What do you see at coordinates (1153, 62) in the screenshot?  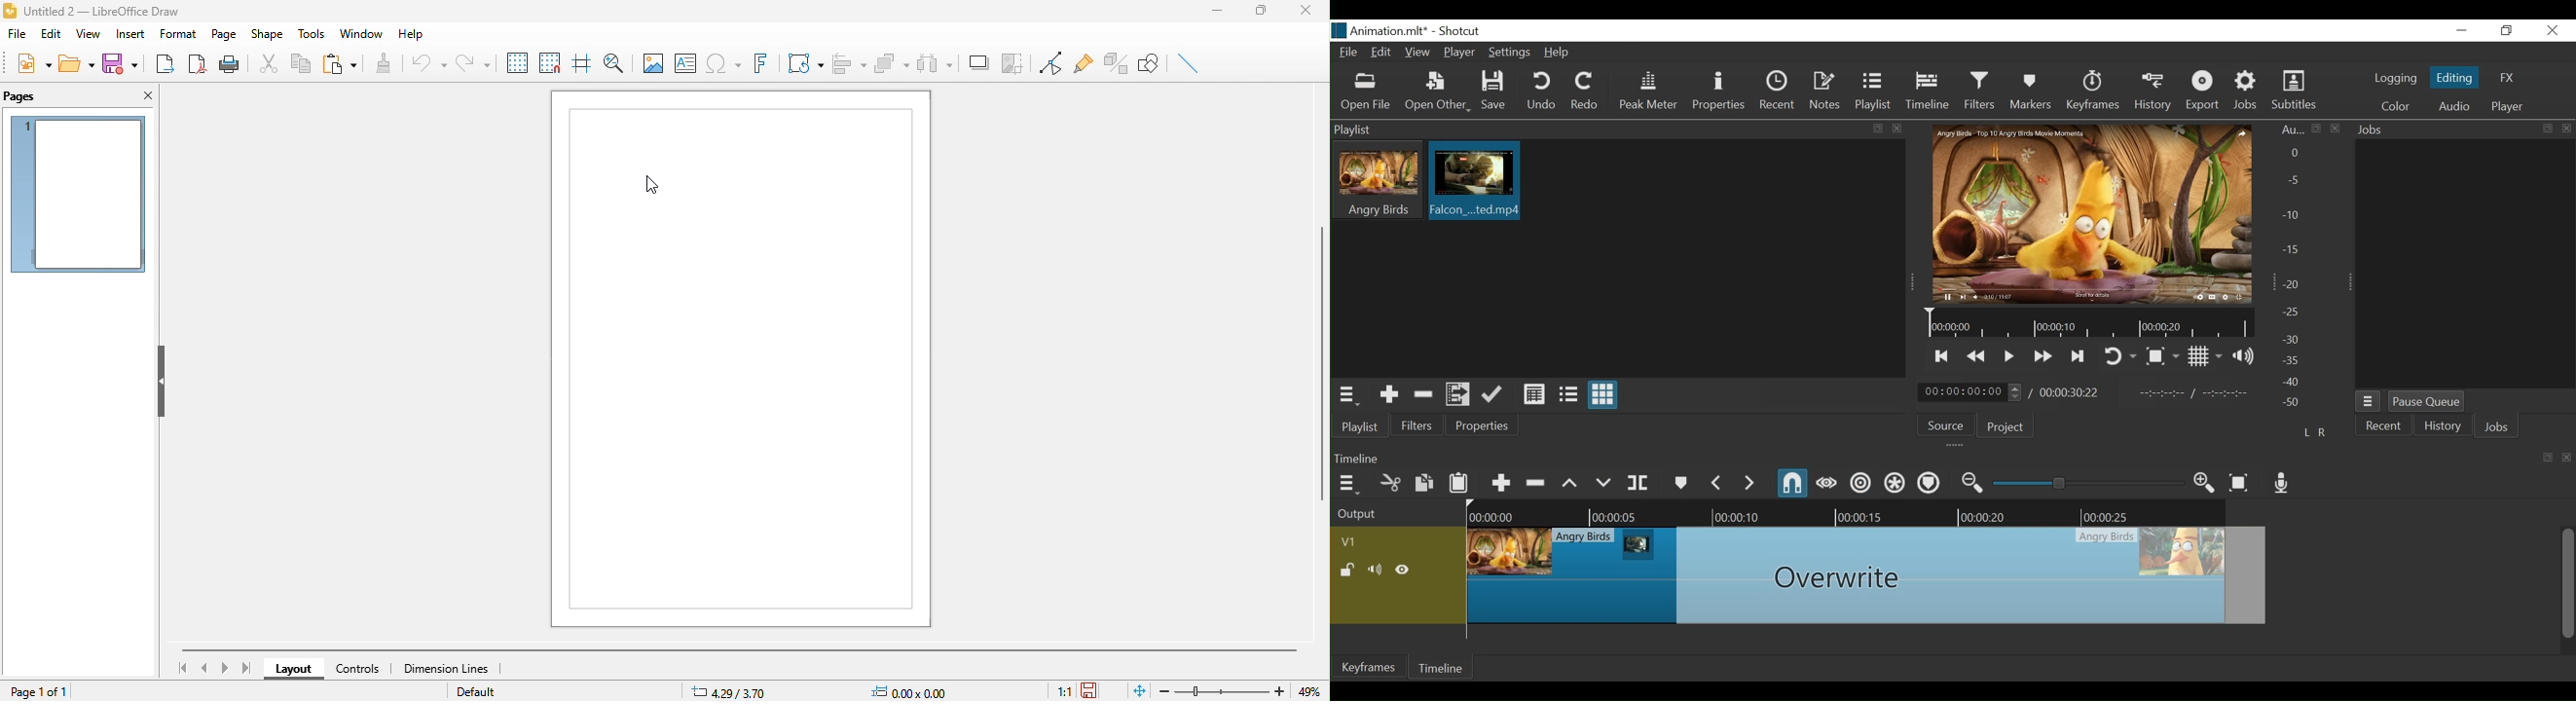 I see `show draw function` at bounding box center [1153, 62].